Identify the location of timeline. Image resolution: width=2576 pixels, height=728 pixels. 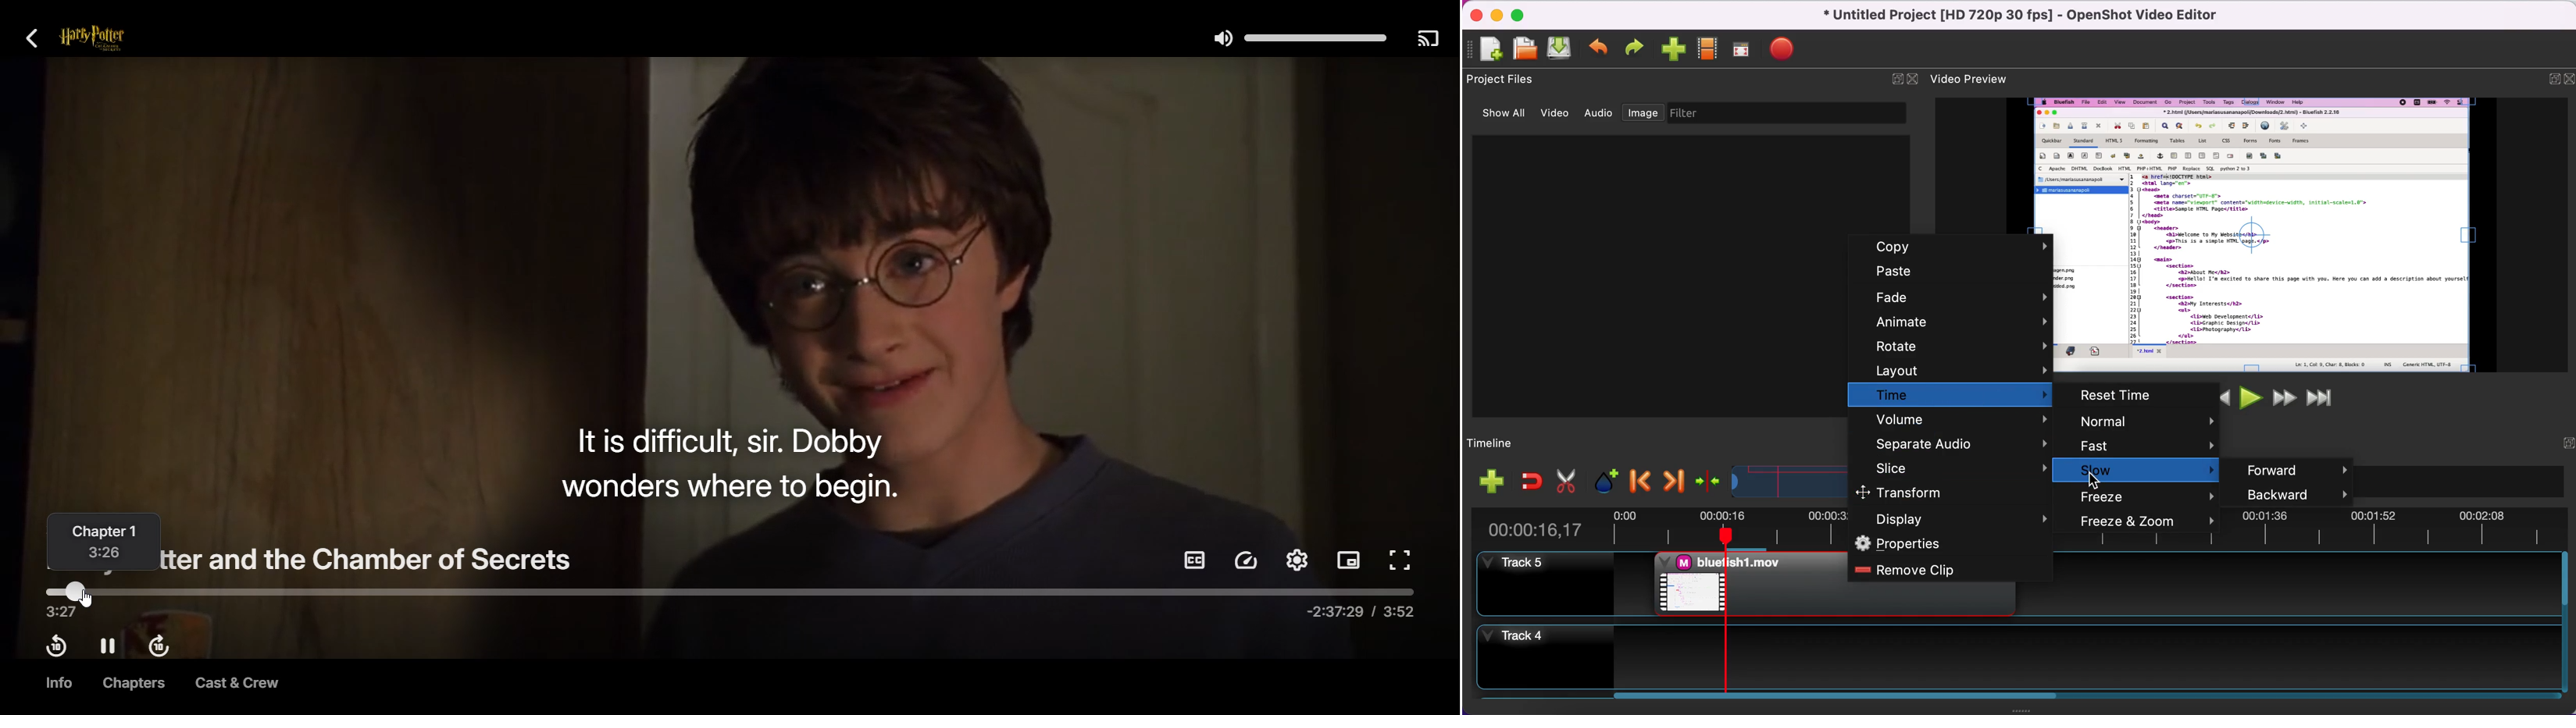
(1779, 479).